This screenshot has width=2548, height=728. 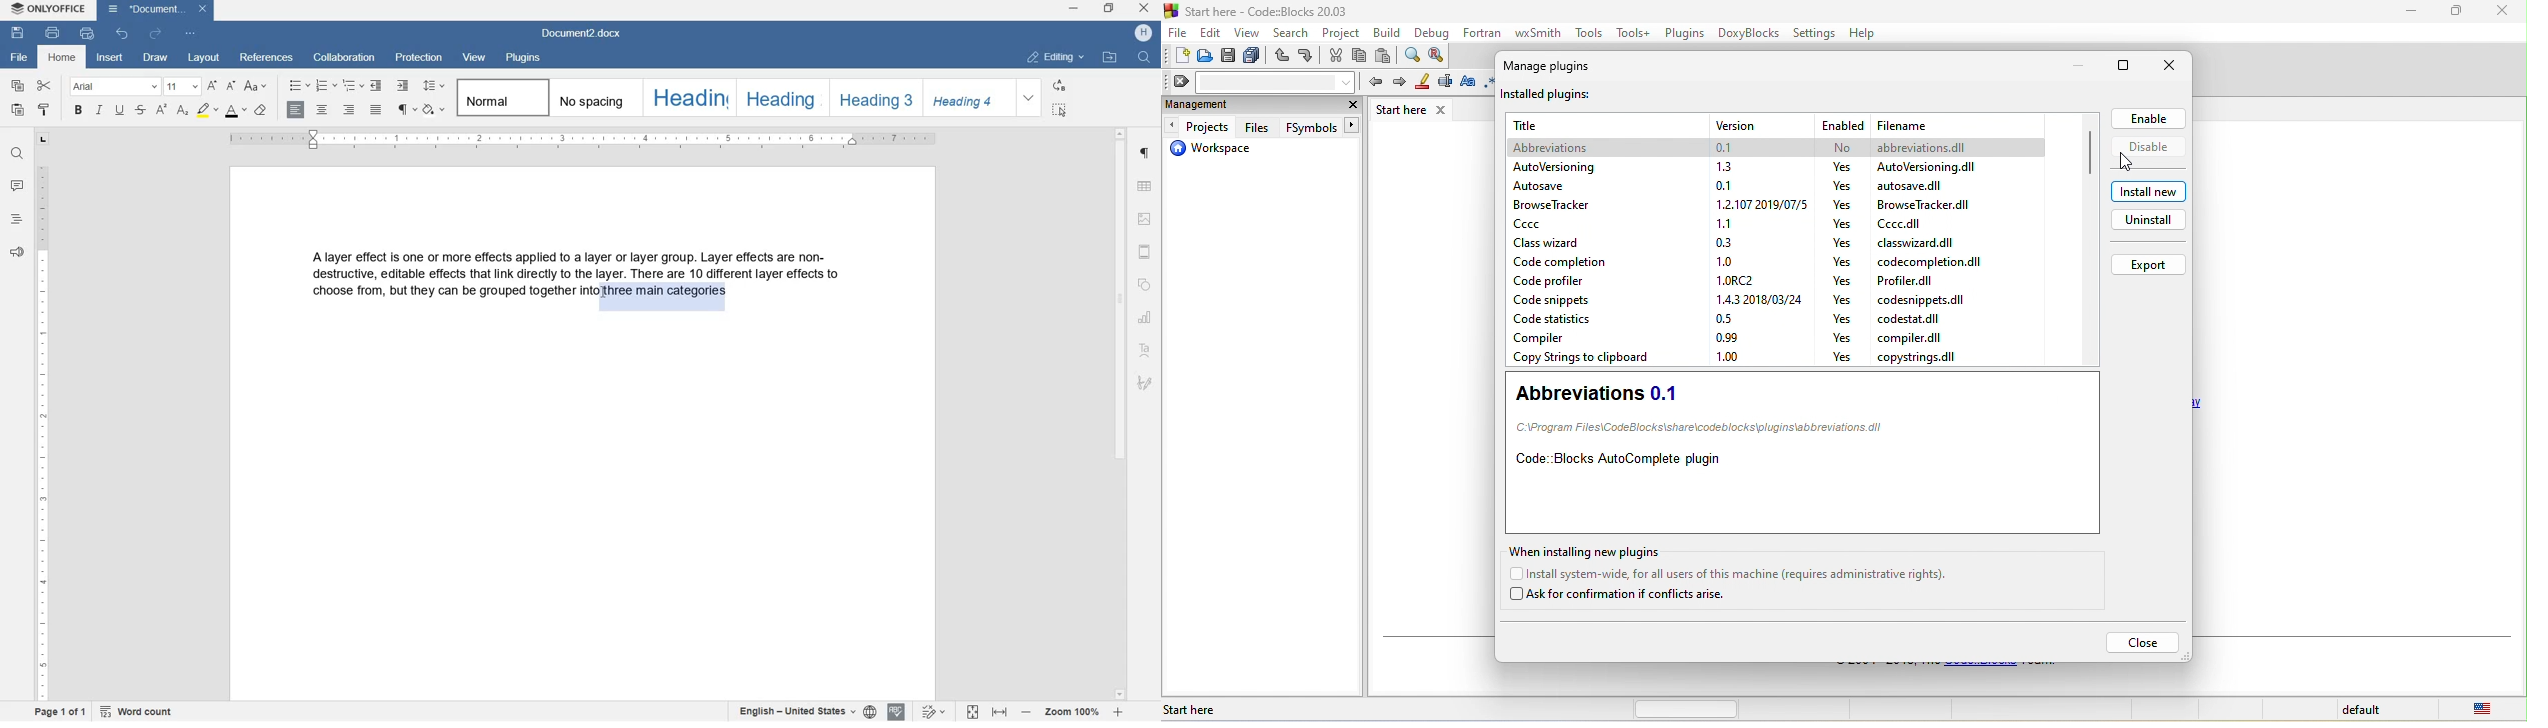 What do you see at coordinates (1923, 300) in the screenshot?
I see `file` at bounding box center [1923, 300].